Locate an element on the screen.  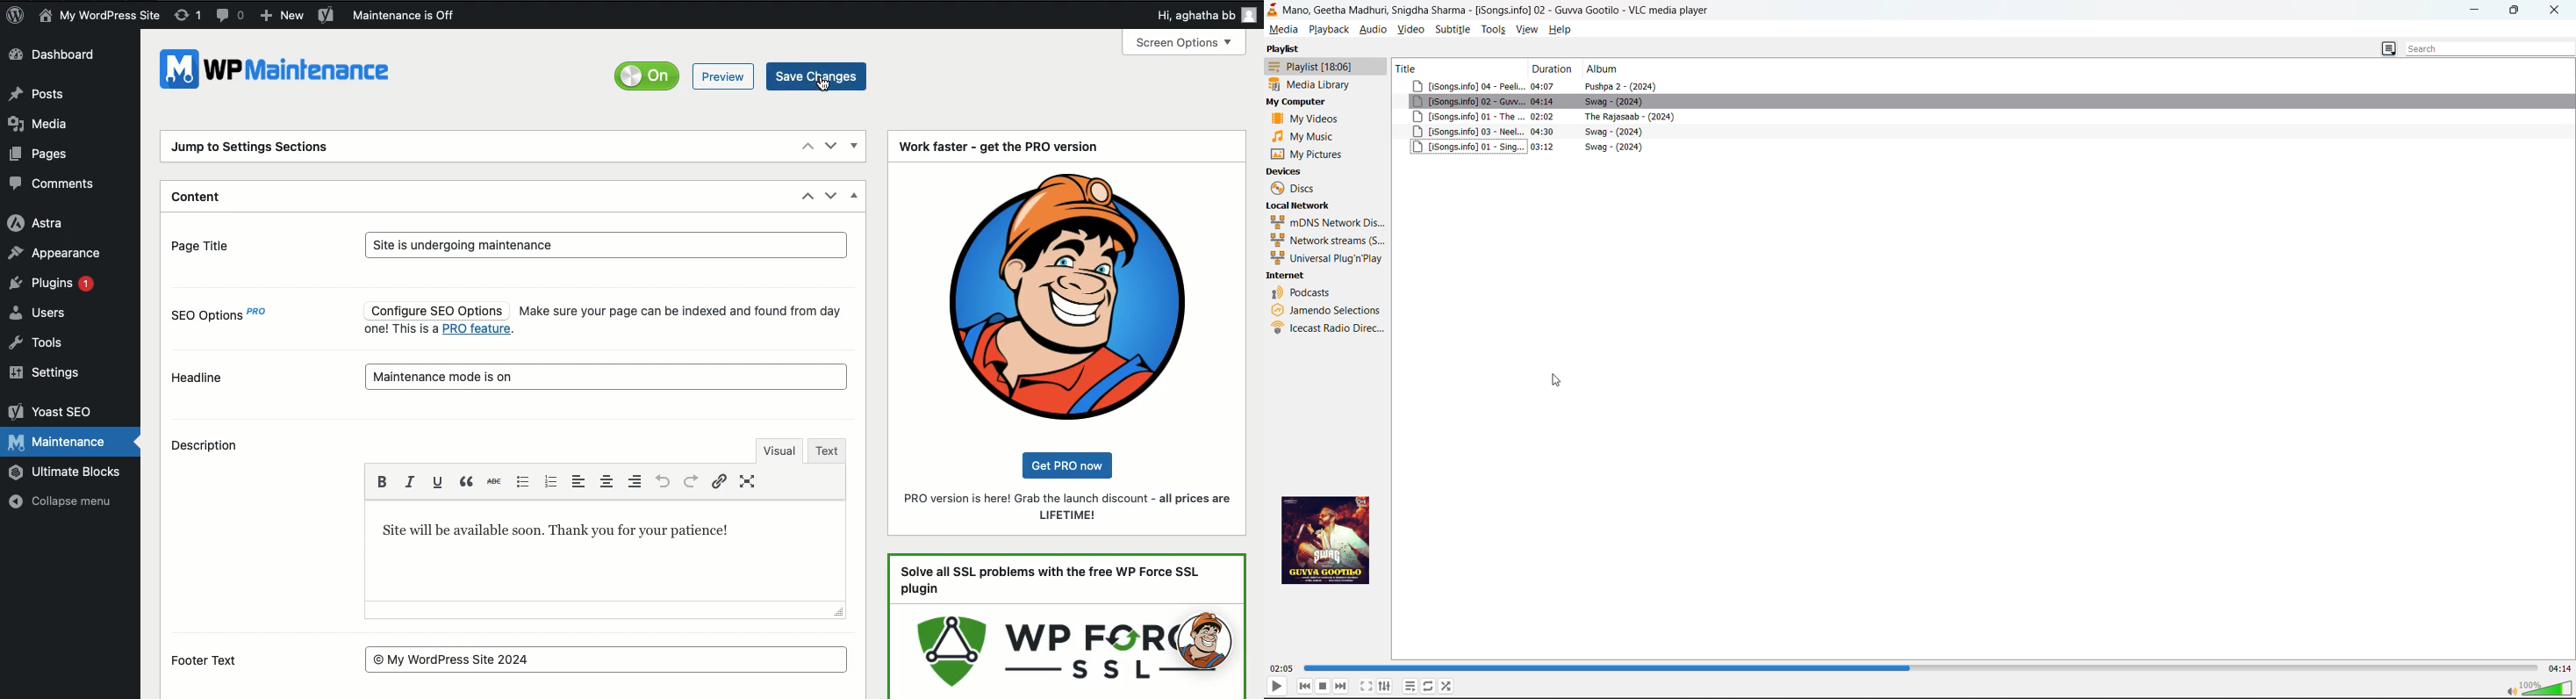
Users is located at coordinates (37, 313).